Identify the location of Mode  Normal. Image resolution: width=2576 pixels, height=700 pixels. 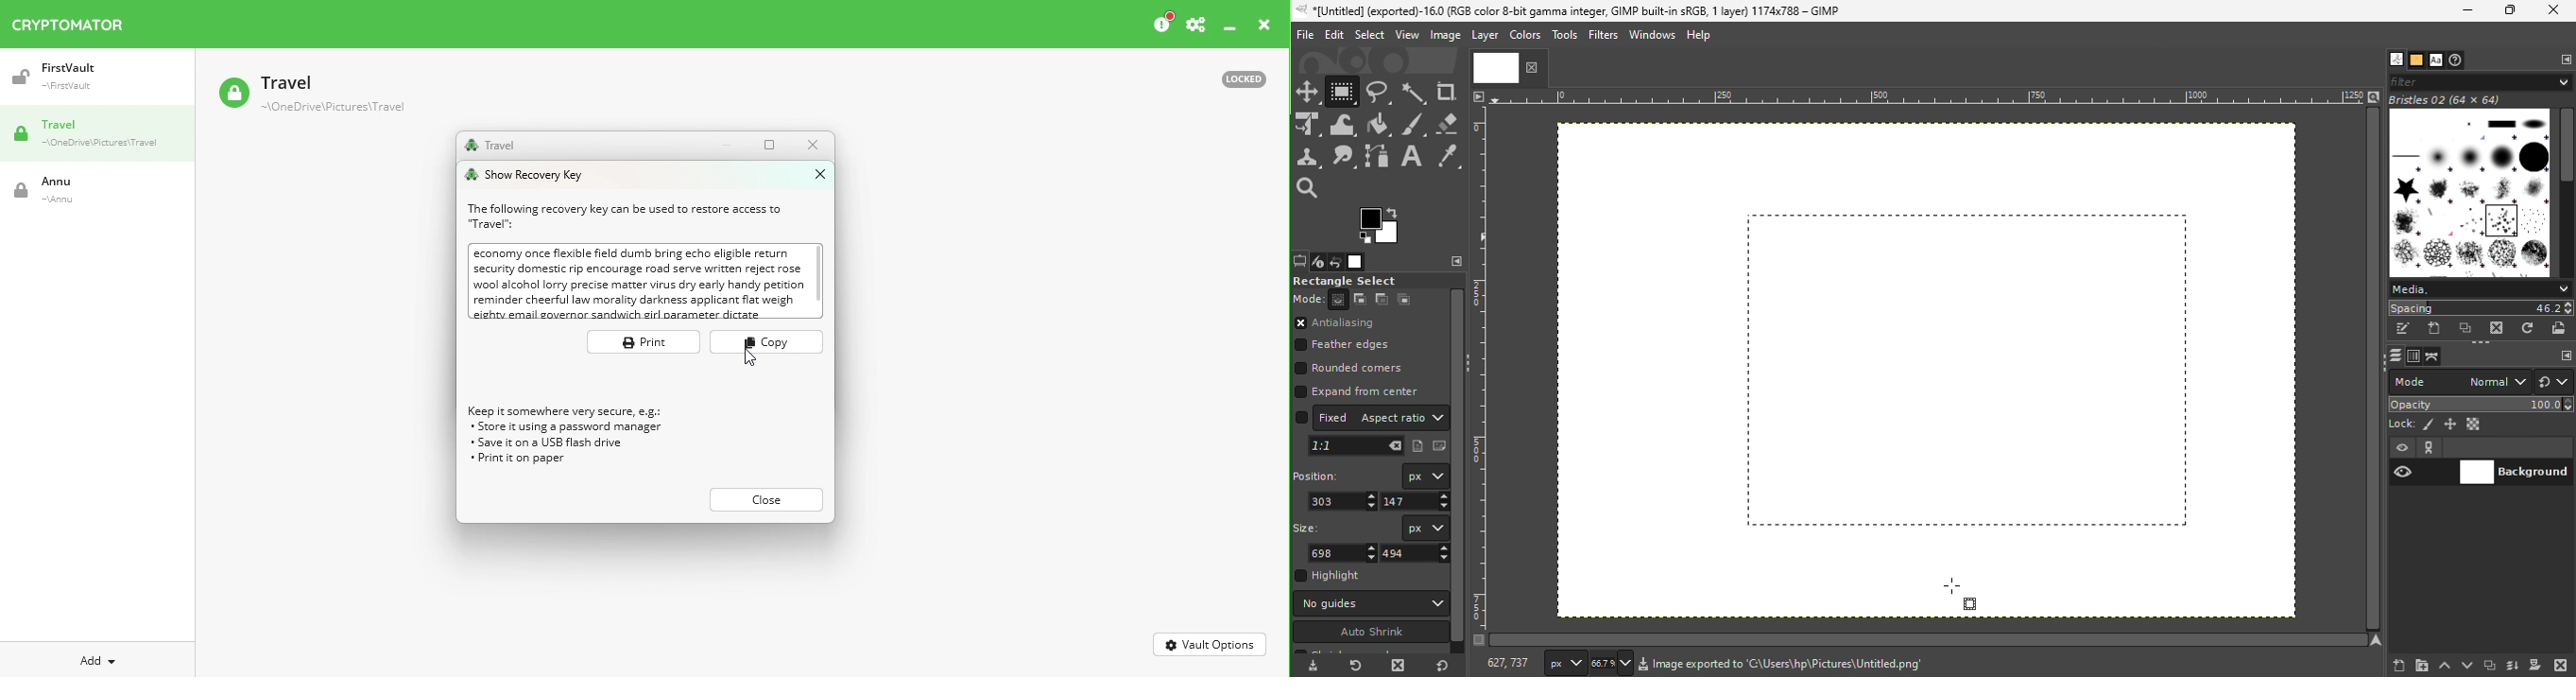
(2459, 380).